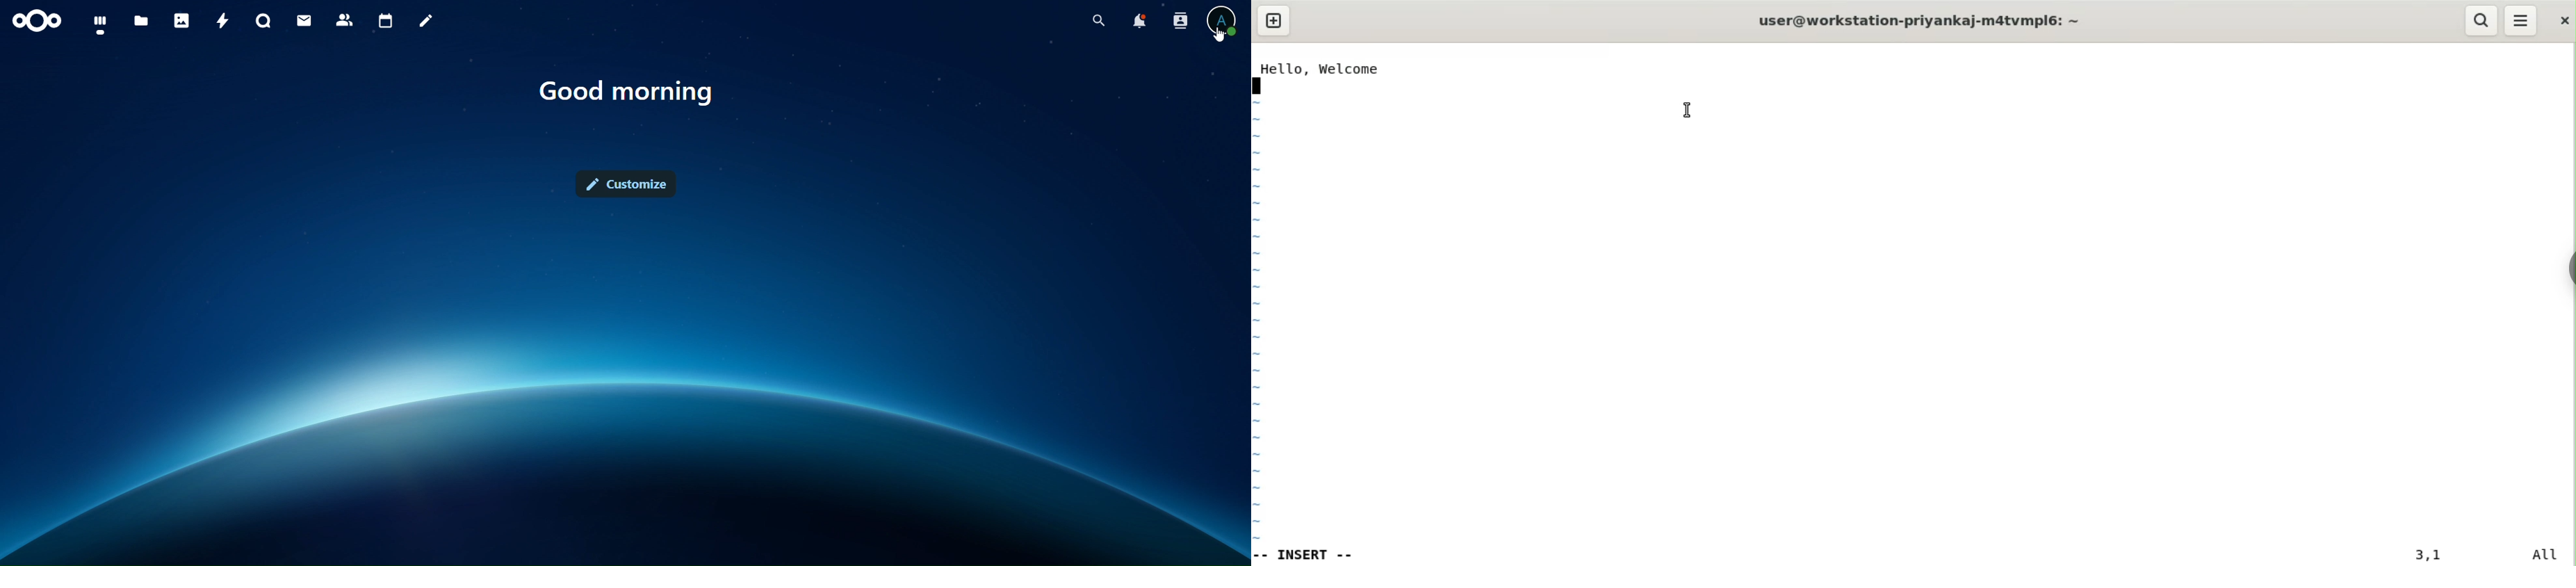 This screenshot has height=588, width=2576. What do you see at coordinates (1219, 36) in the screenshot?
I see `cursor` at bounding box center [1219, 36].